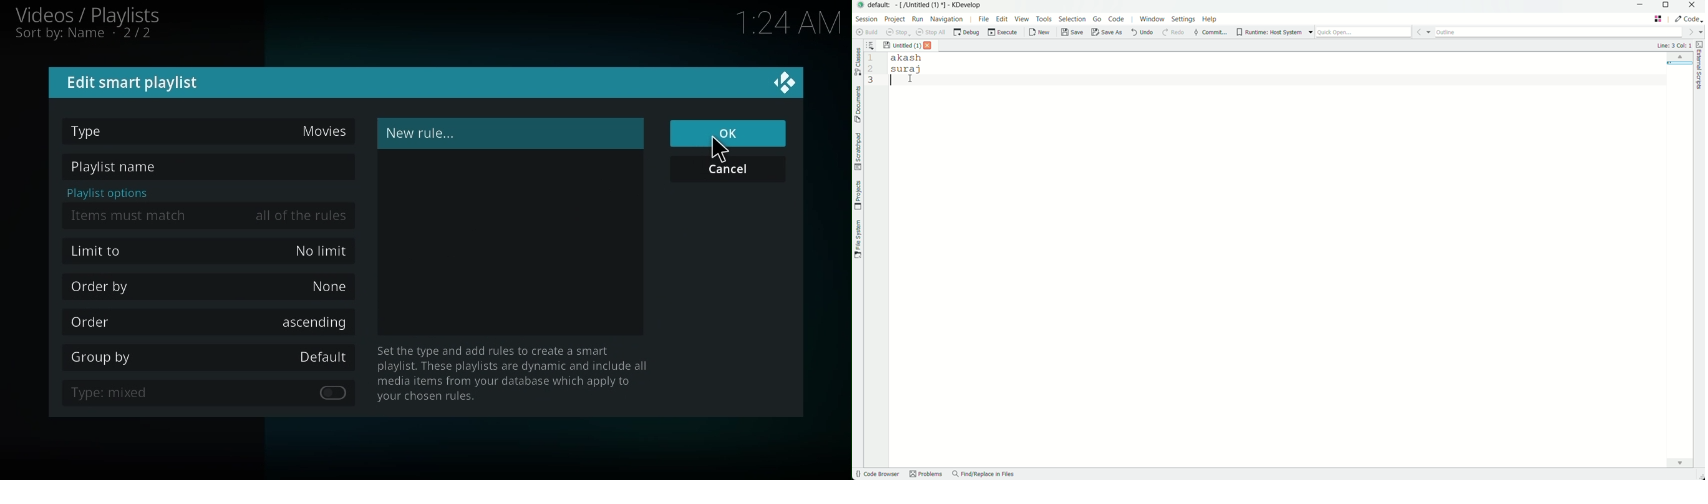  Describe the element at coordinates (324, 357) in the screenshot. I see `default` at that location.